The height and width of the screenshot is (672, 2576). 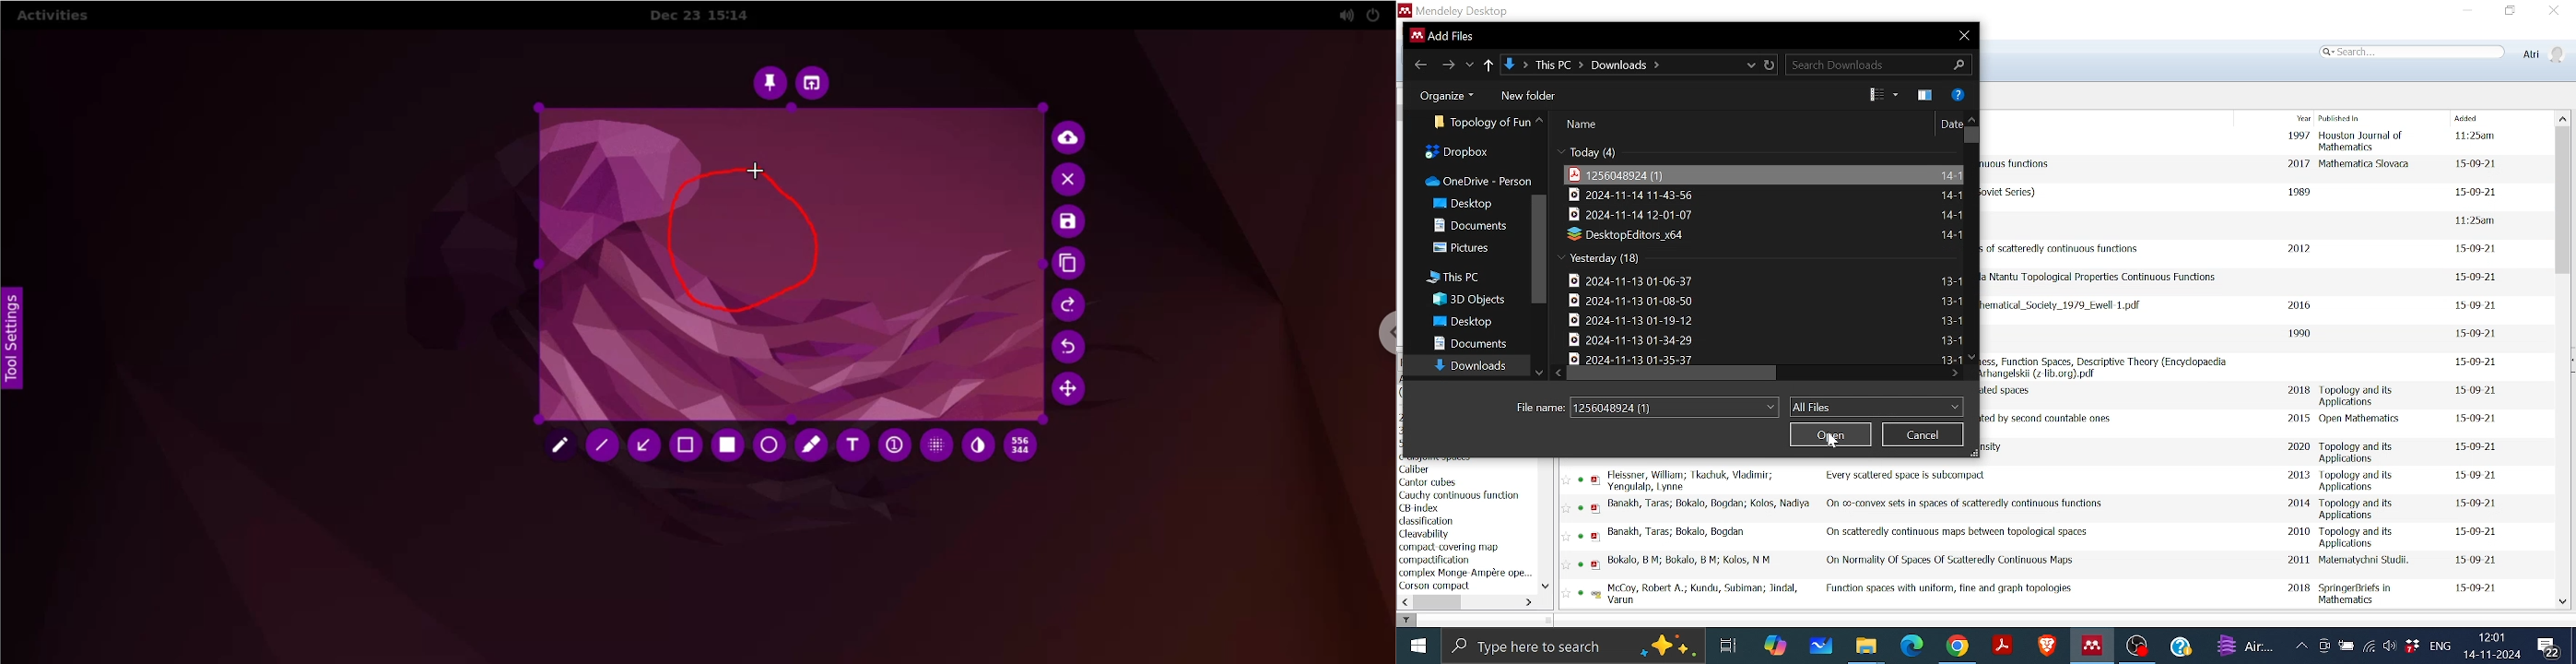 What do you see at coordinates (1479, 182) in the screenshot?
I see `OneDrive-person` at bounding box center [1479, 182].